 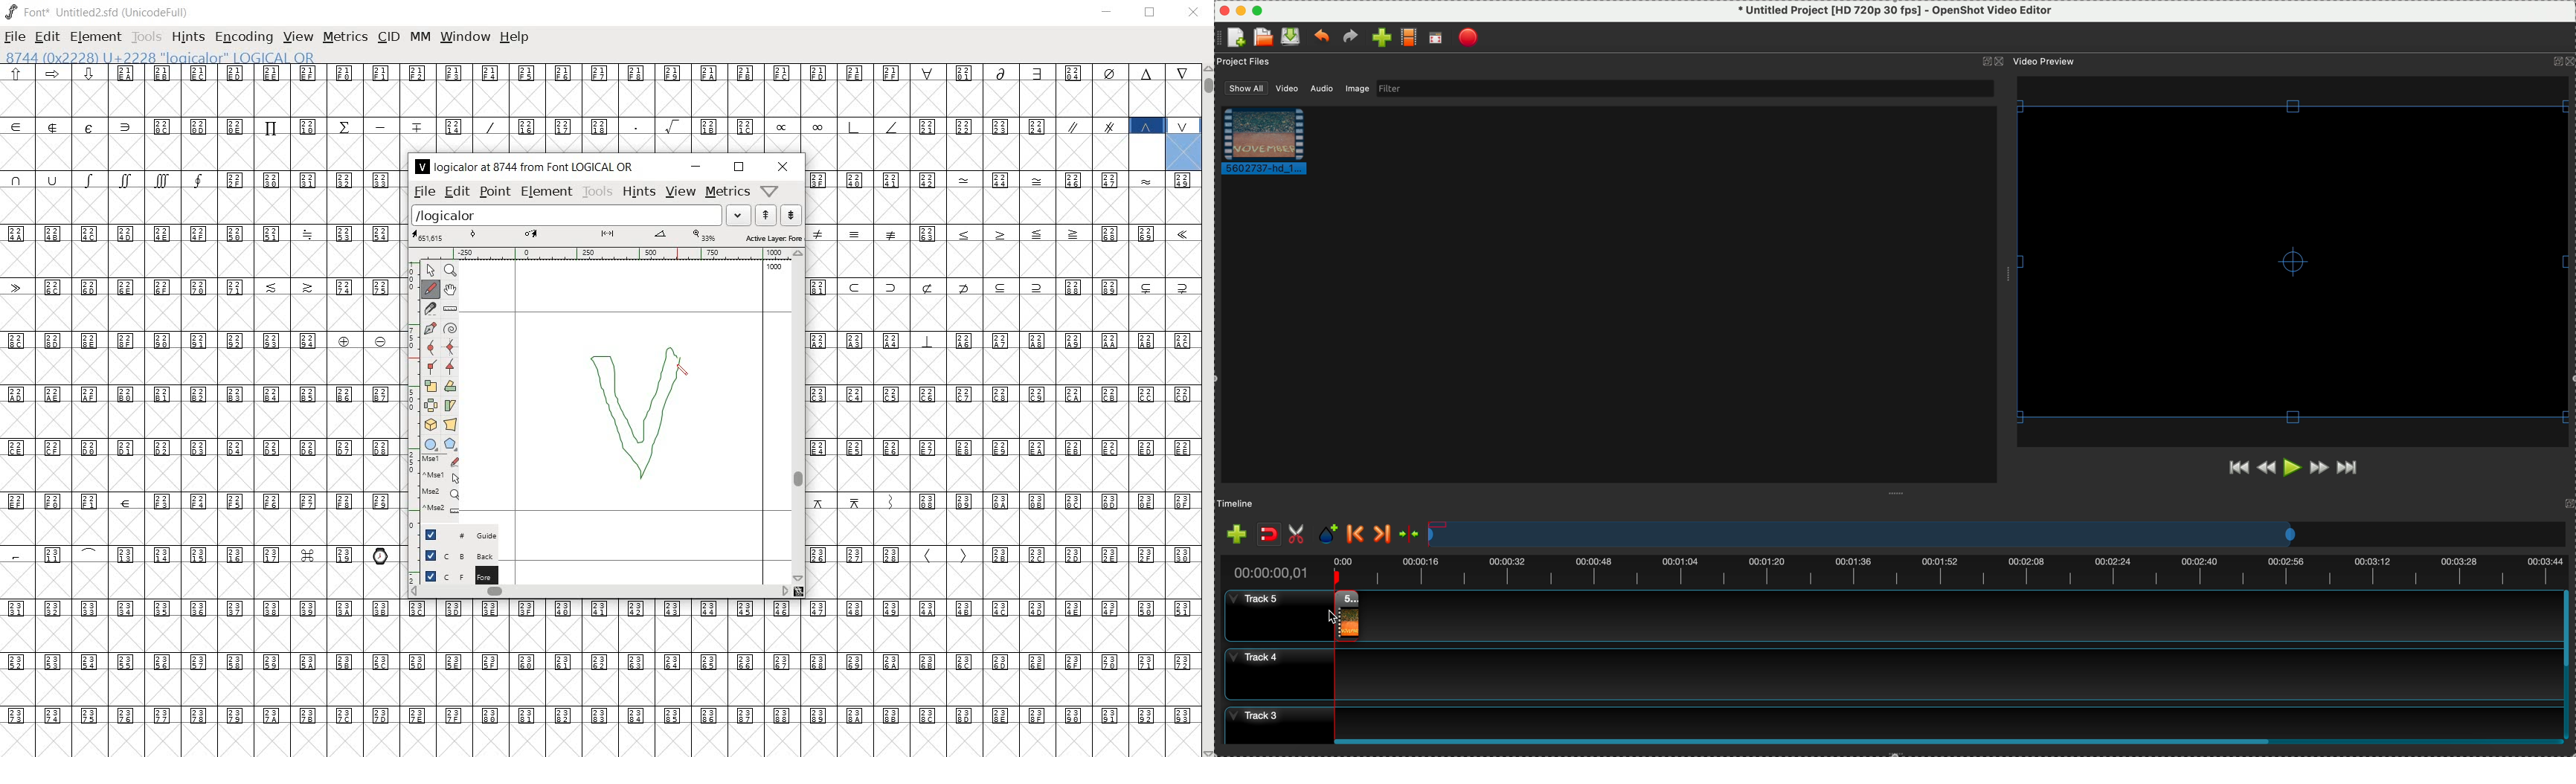 I want to click on mm, so click(x=418, y=36).